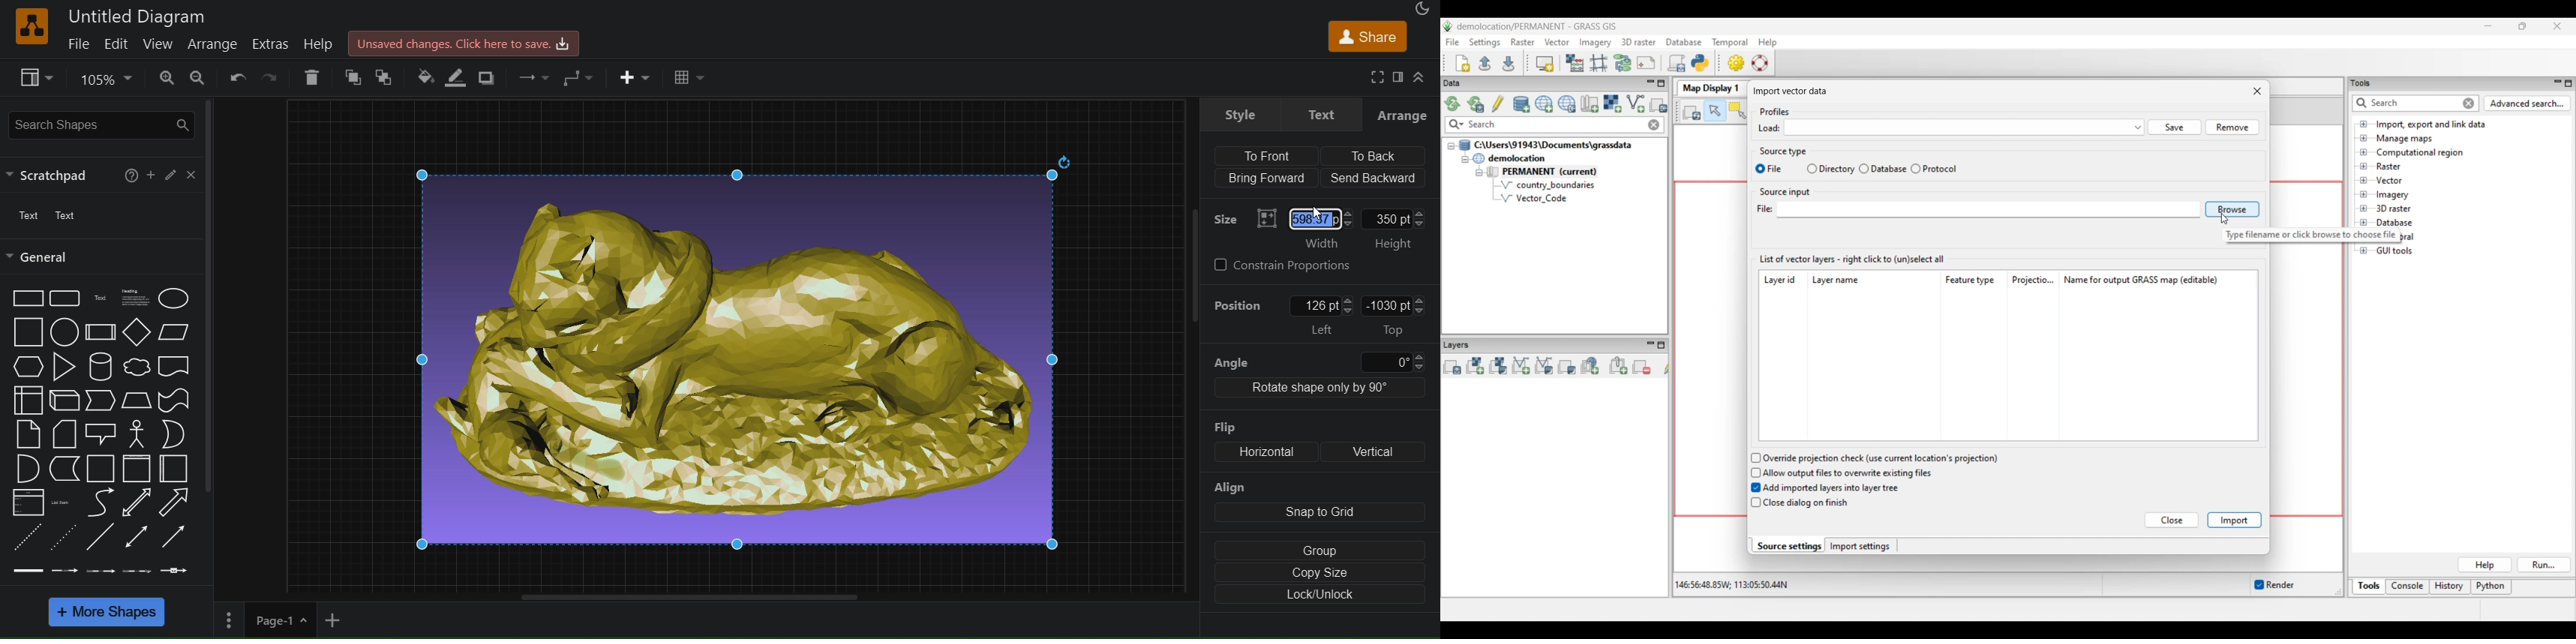 The height and width of the screenshot is (644, 2576). What do you see at coordinates (1403, 115) in the screenshot?
I see `Arrange` at bounding box center [1403, 115].